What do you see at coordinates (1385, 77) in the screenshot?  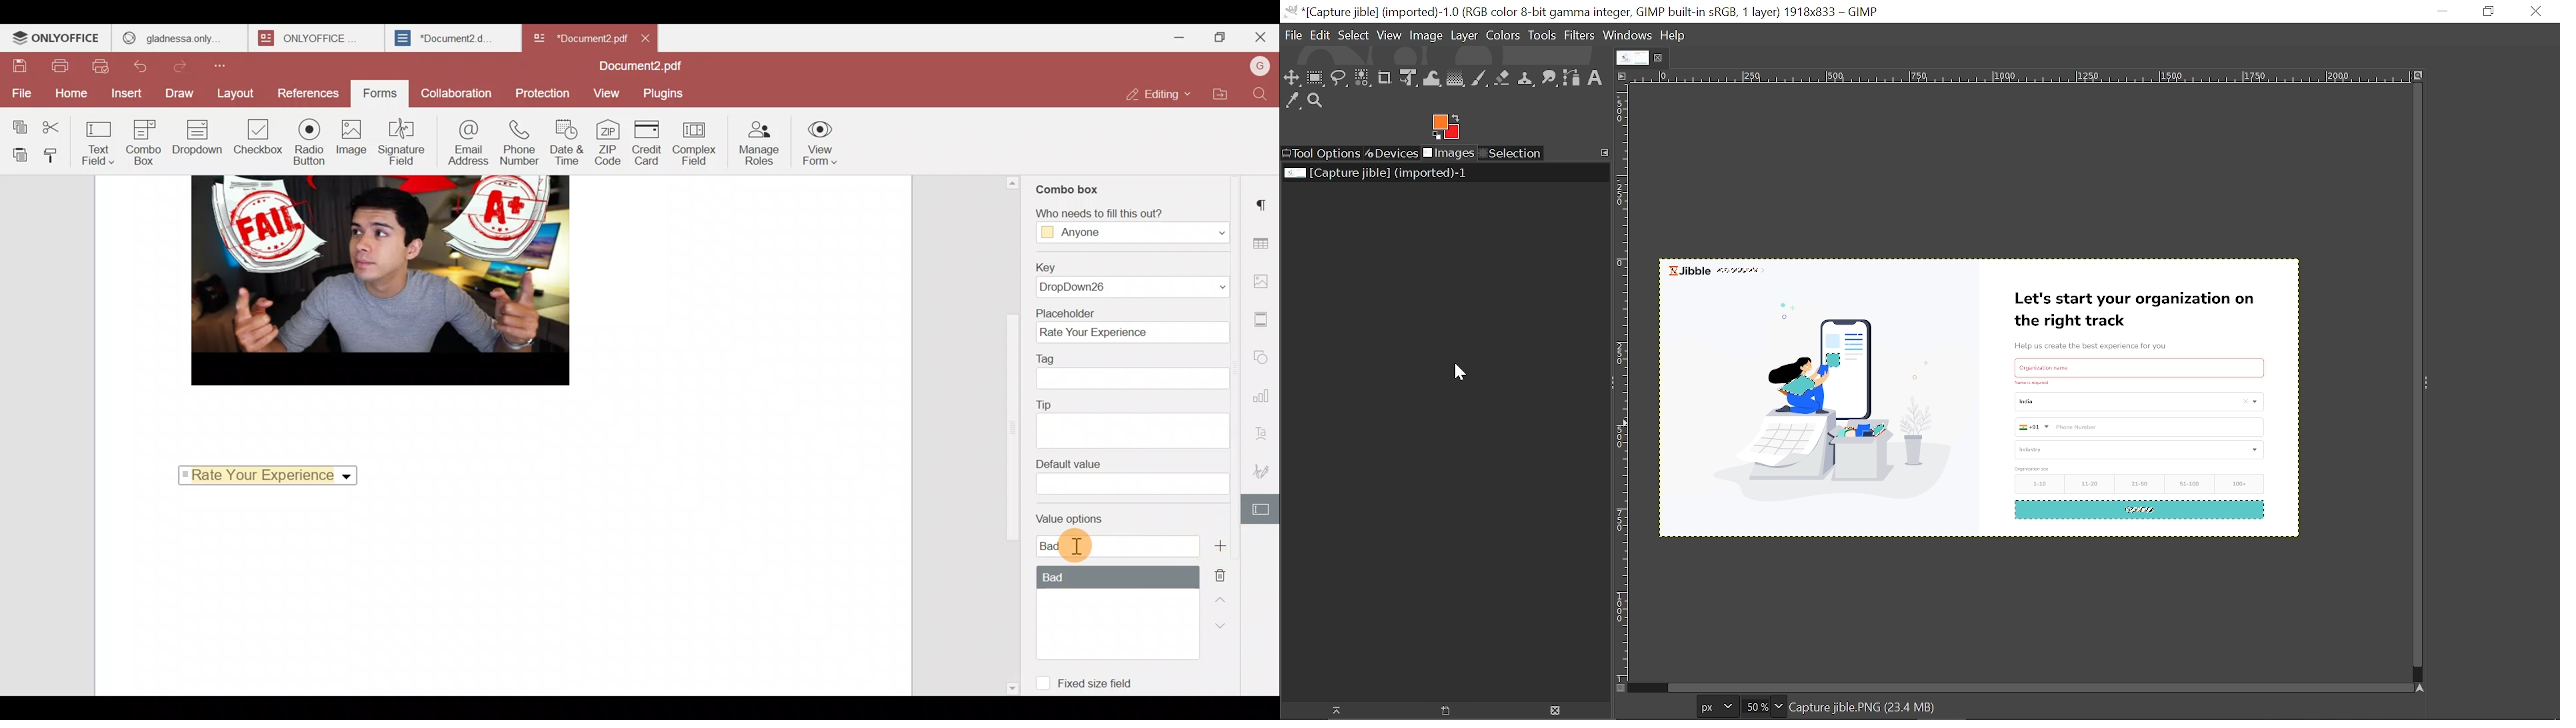 I see `Crop tool` at bounding box center [1385, 77].